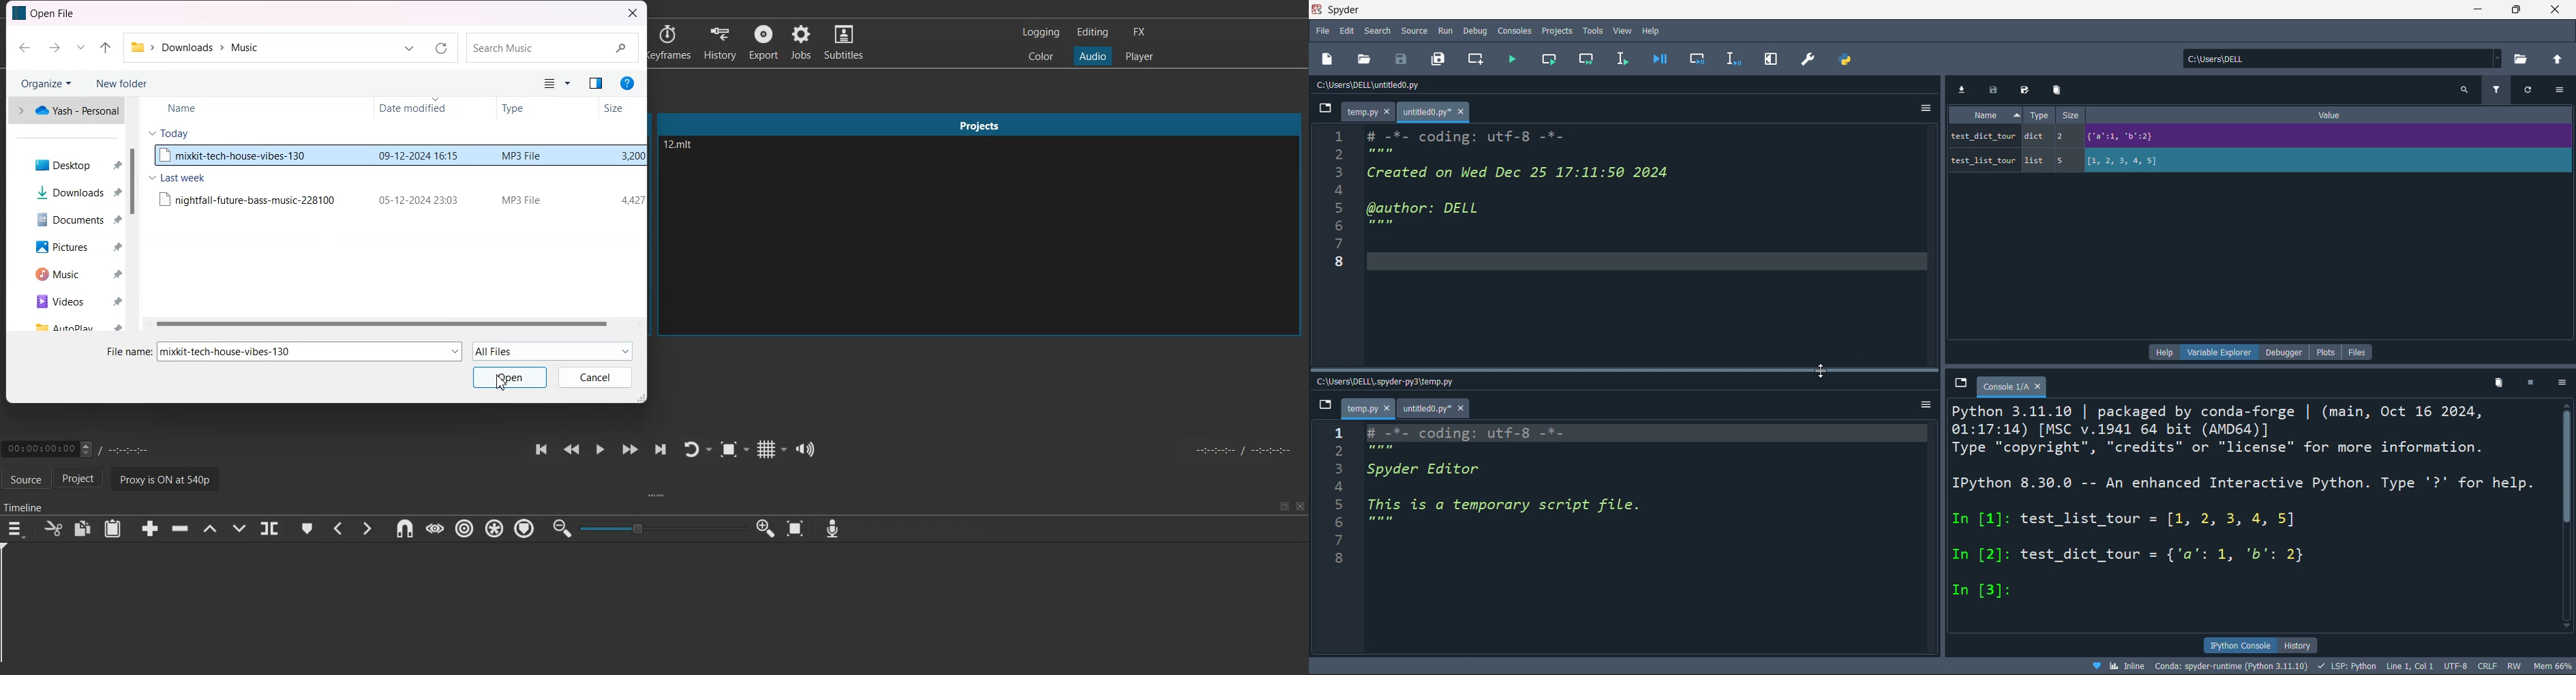 The image size is (2576, 700). What do you see at coordinates (561, 529) in the screenshot?
I see `Zoom time line out` at bounding box center [561, 529].